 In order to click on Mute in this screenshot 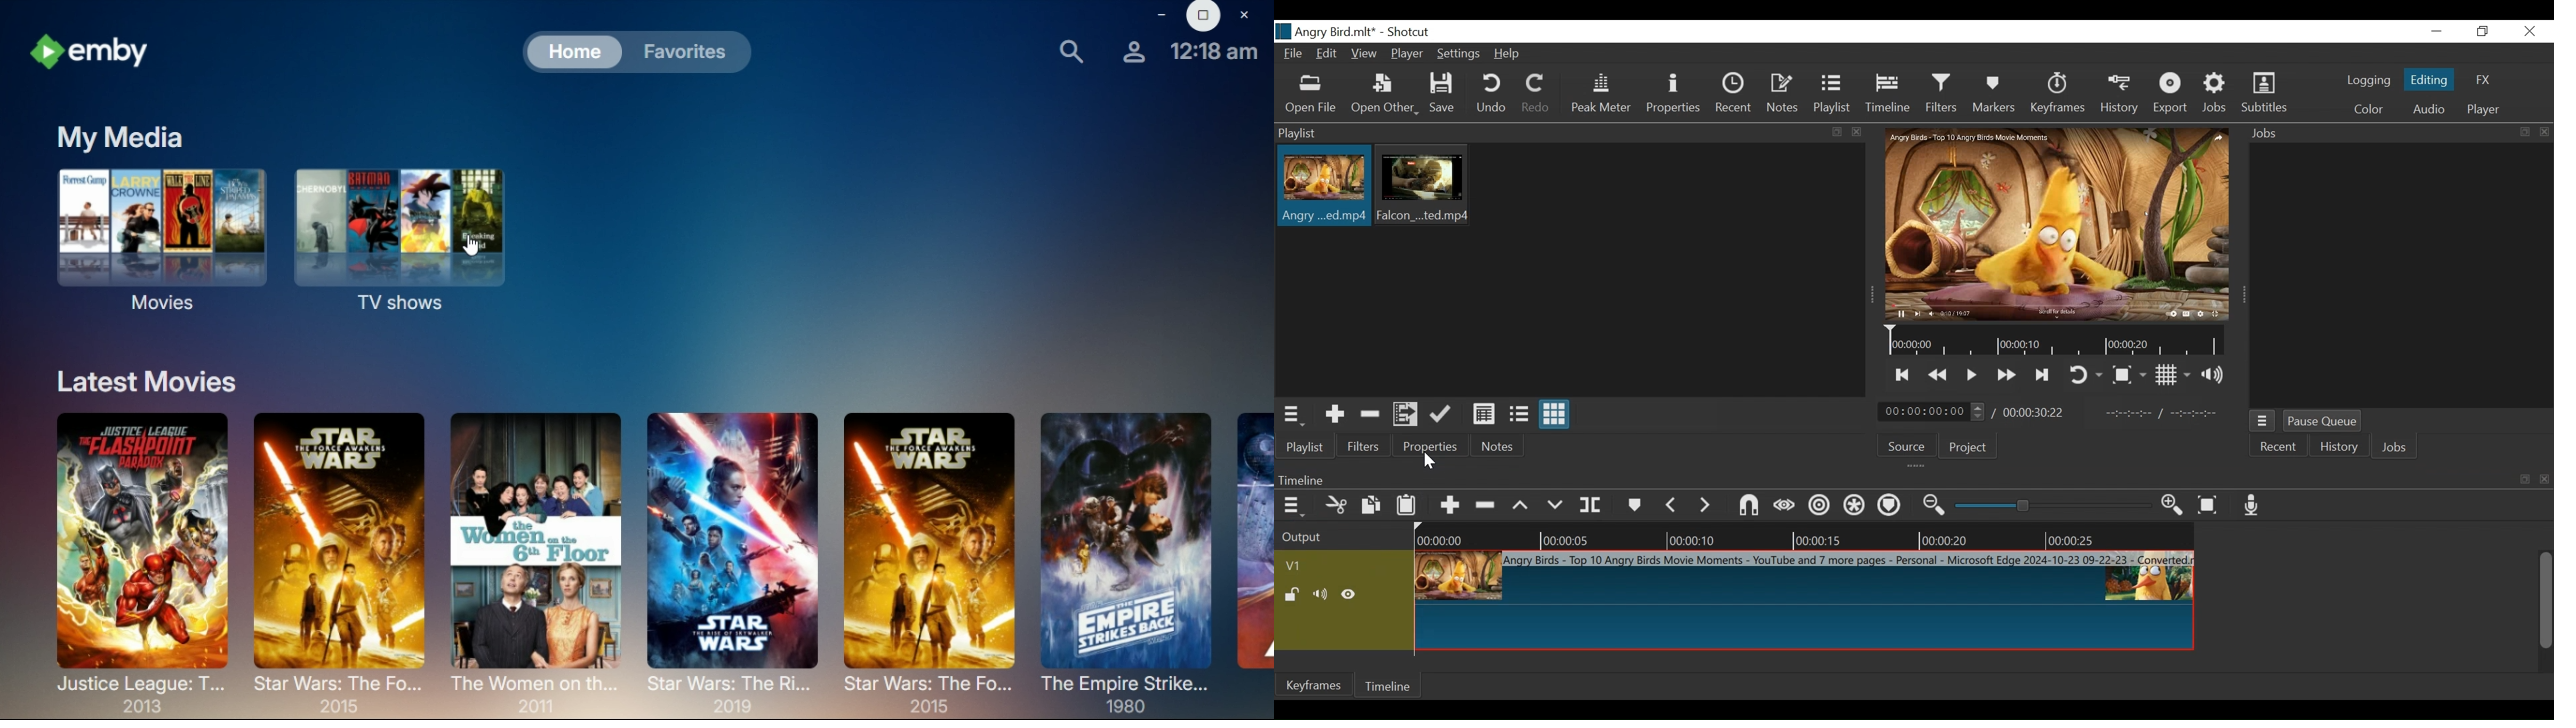, I will do `click(1321, 593)`.